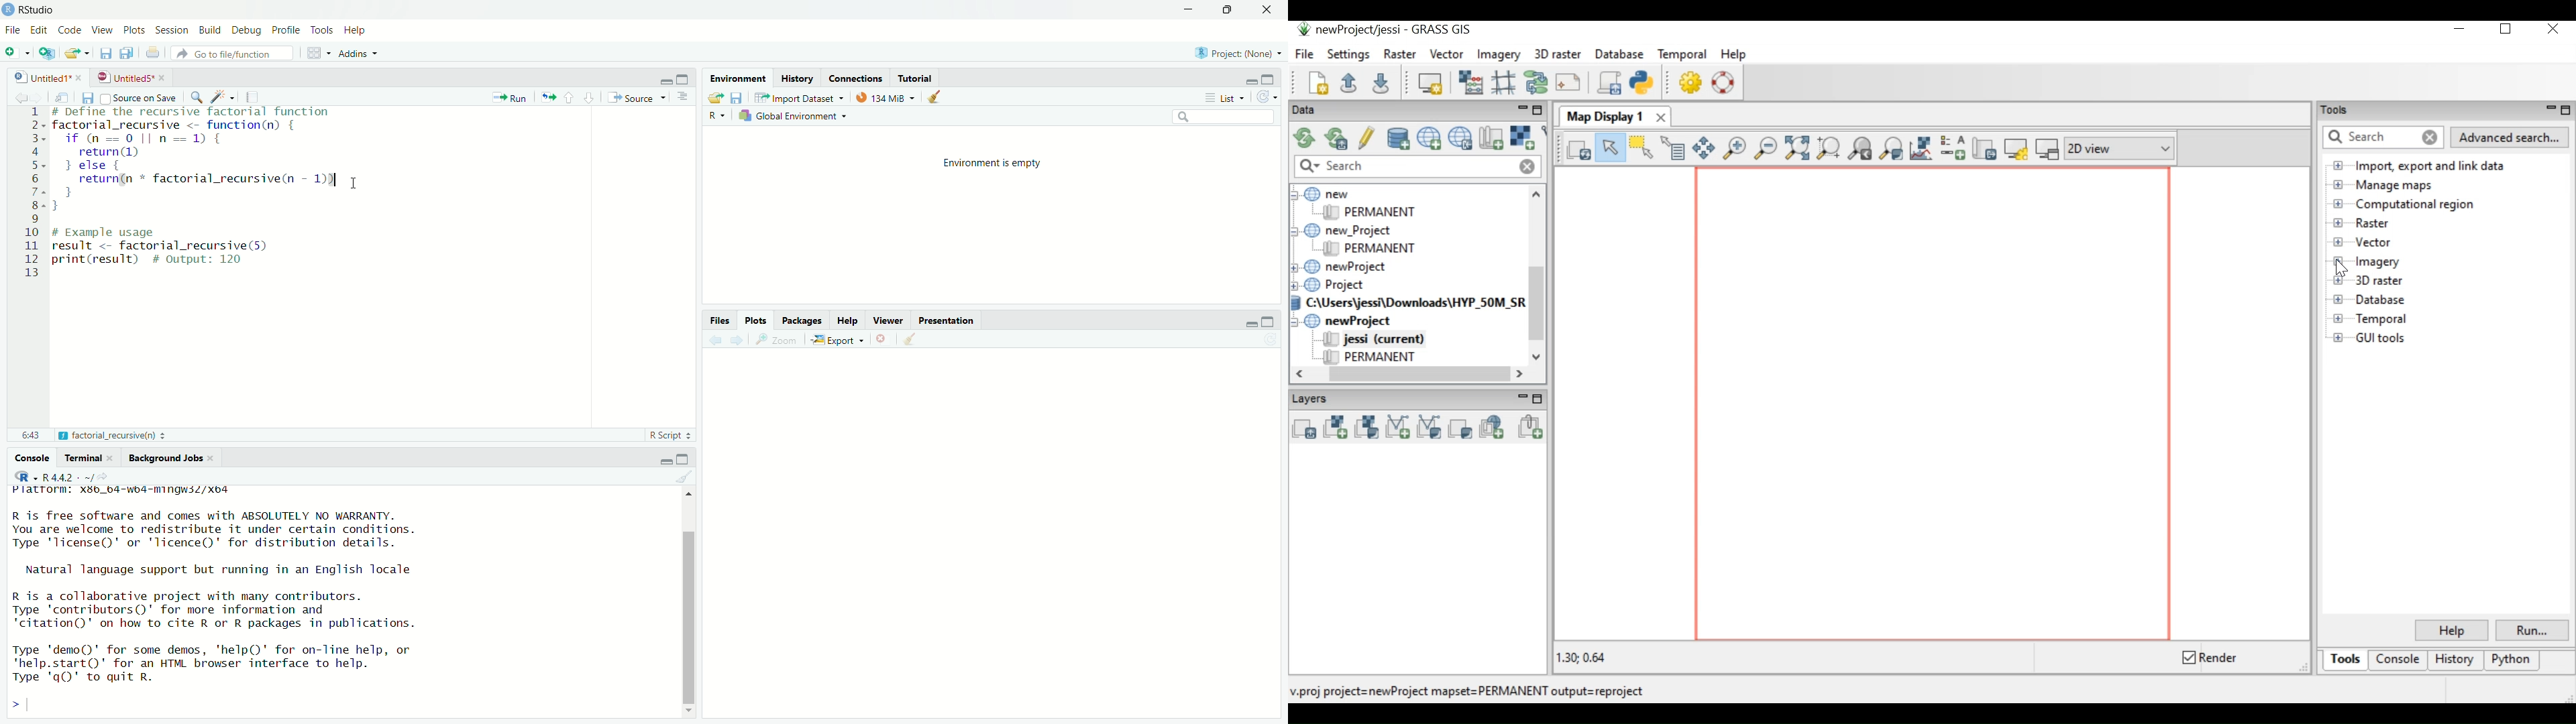 Image resolution: width=2576 pixels, height=728 pixels. What do you see at coordinates (77, 55) in the screenshot?
I see `Open an existing file (Ctrl + O)` at bounding box center [77, 55].